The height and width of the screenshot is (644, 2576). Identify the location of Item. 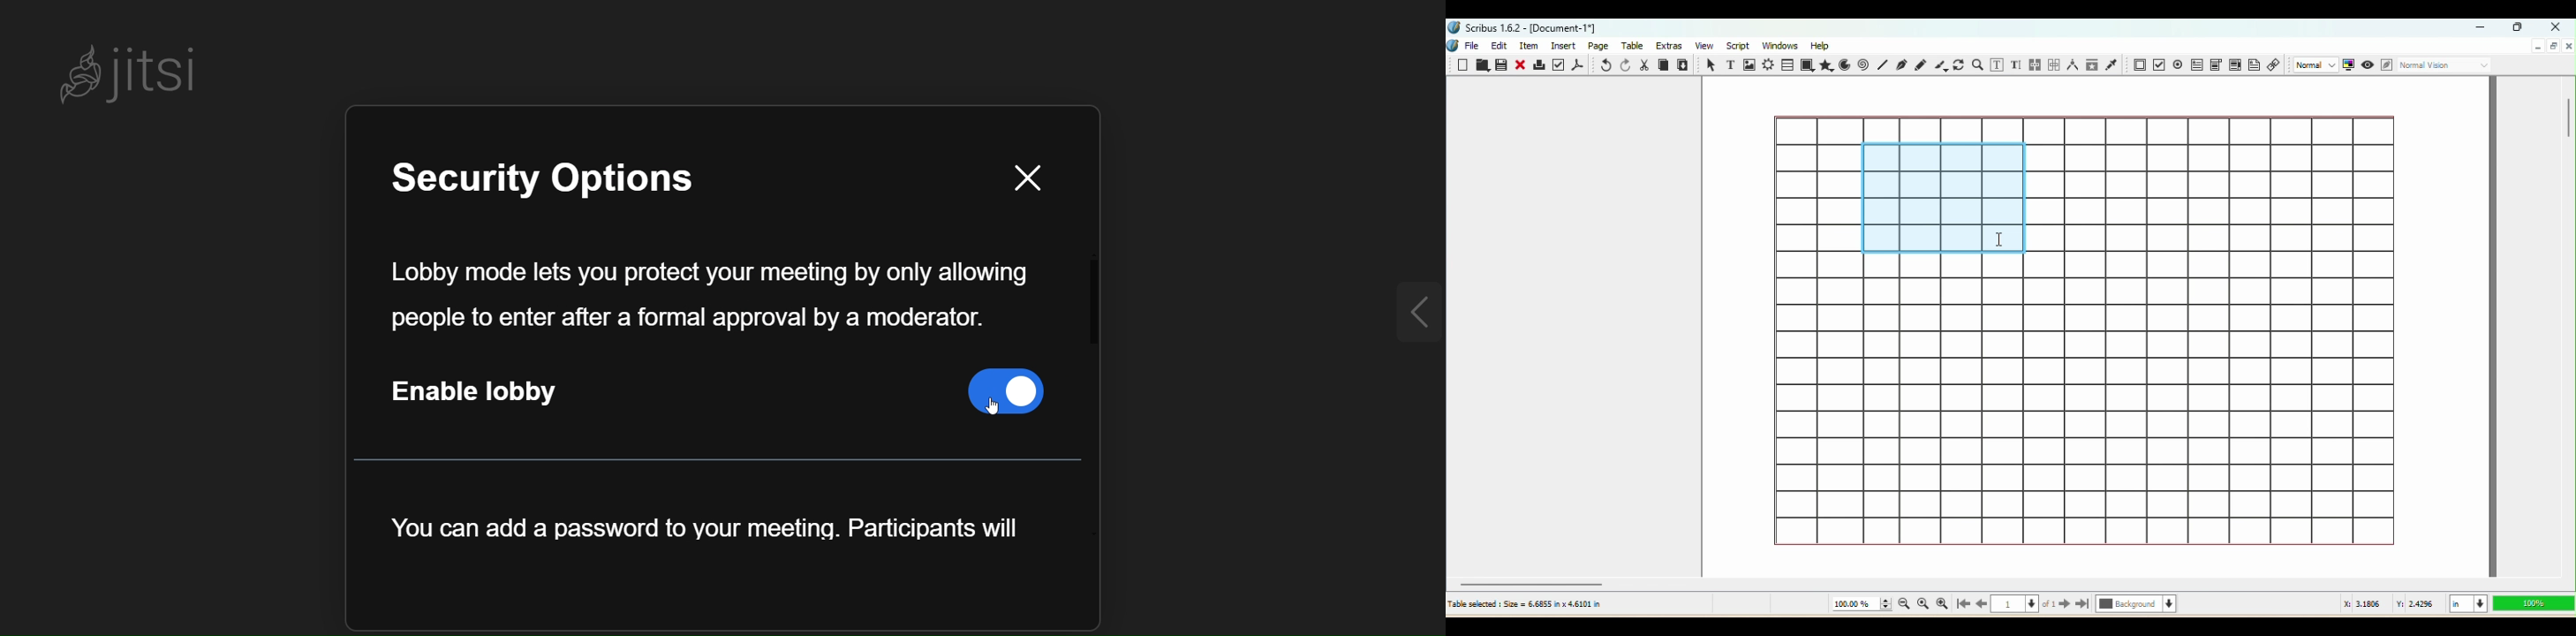
(1532, 46).